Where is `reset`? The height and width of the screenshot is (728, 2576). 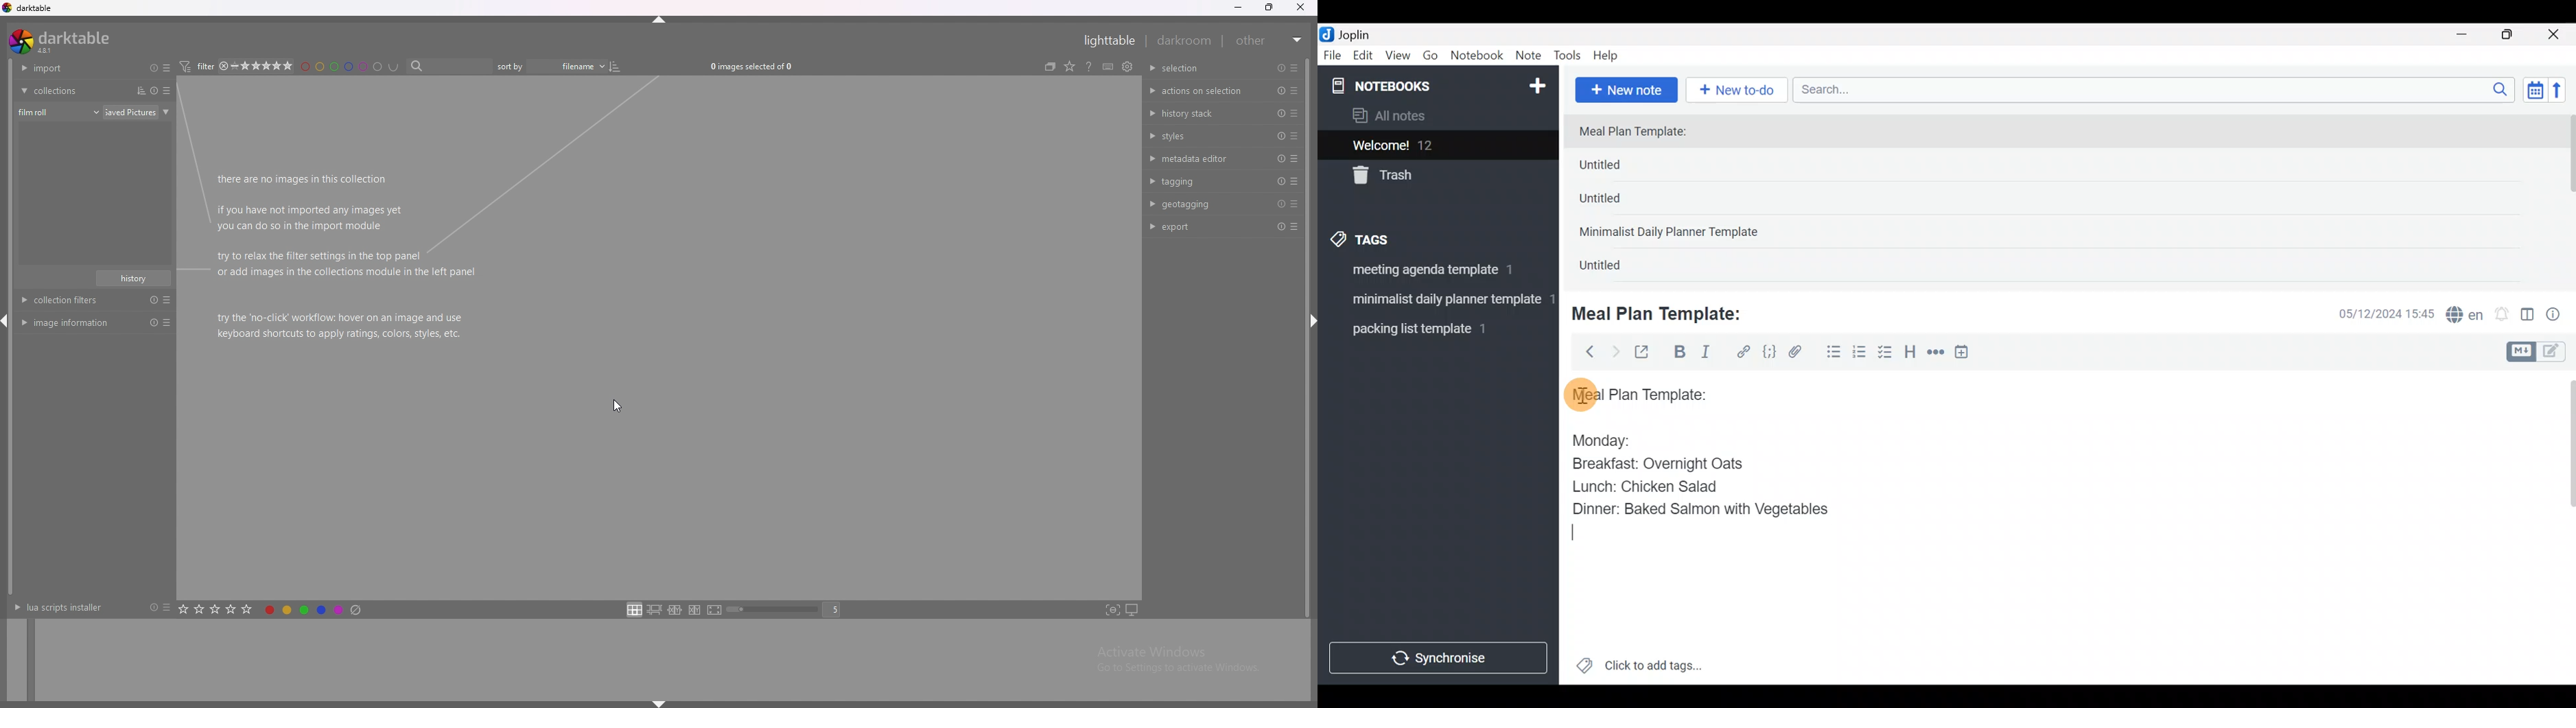
reset is located at coordinates (1279, 159).